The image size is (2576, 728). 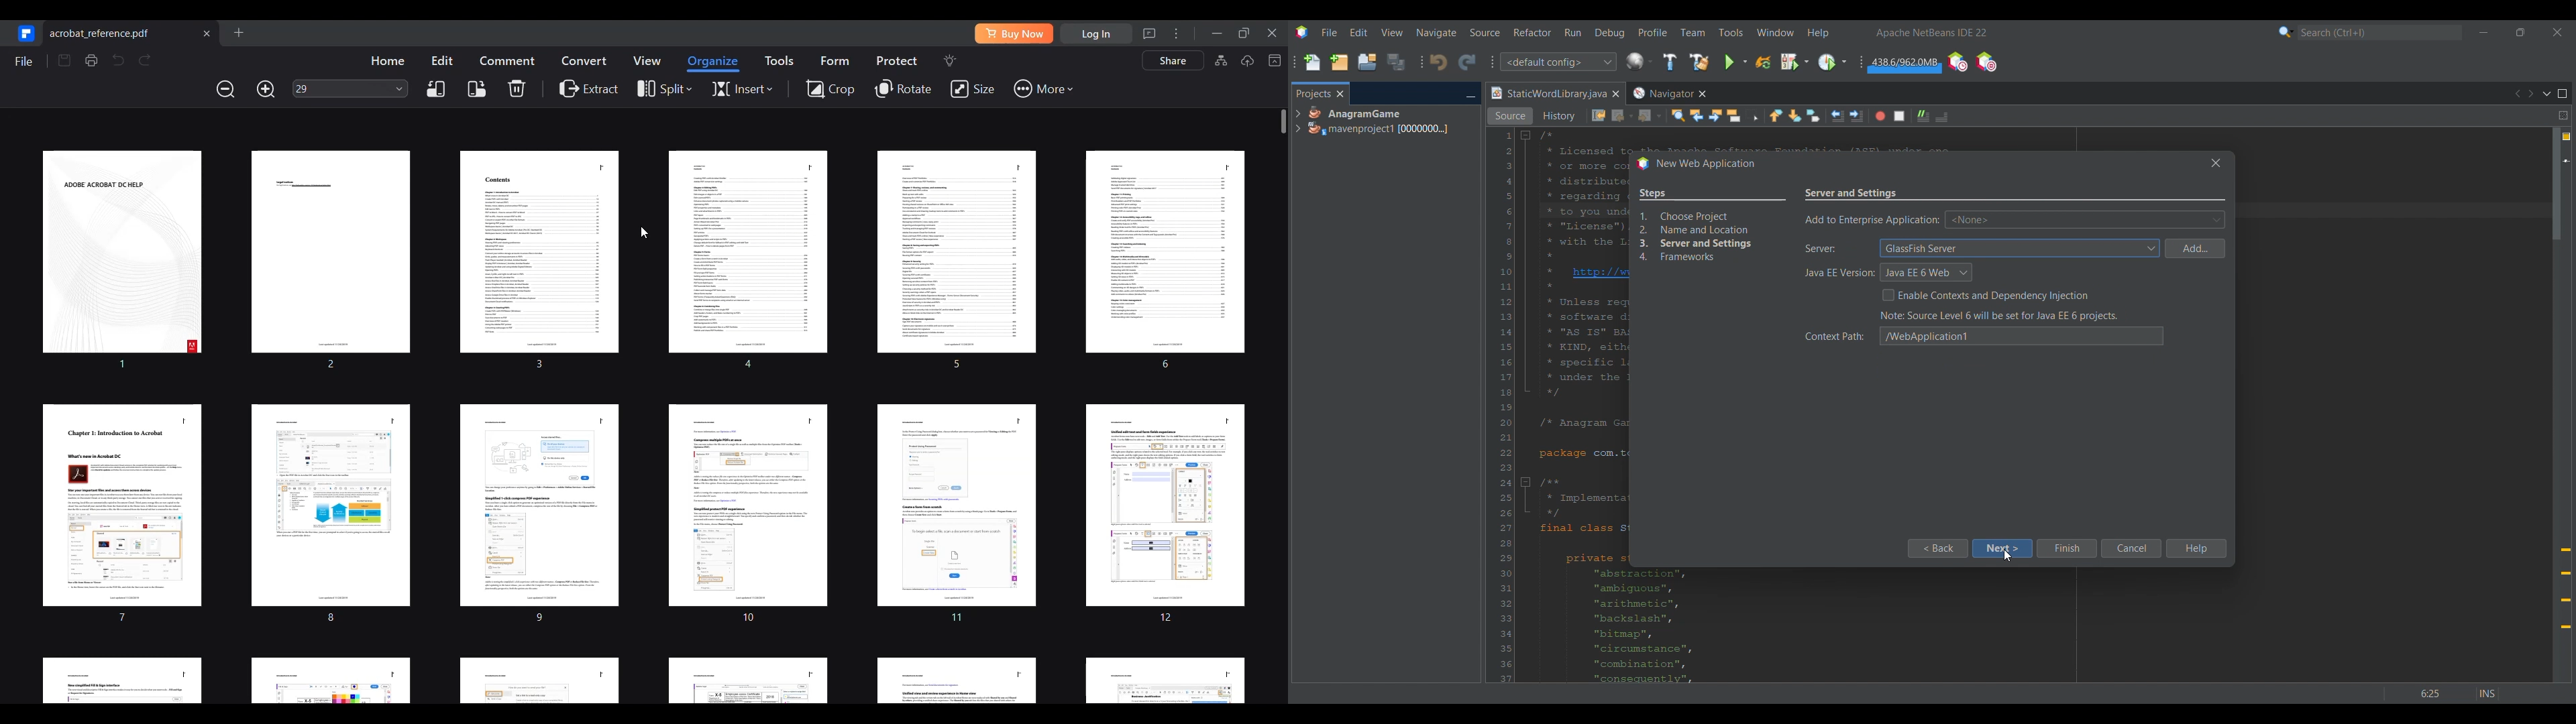 I want to click on Split window horizontally or vertically, so click(x=2563, y=115).